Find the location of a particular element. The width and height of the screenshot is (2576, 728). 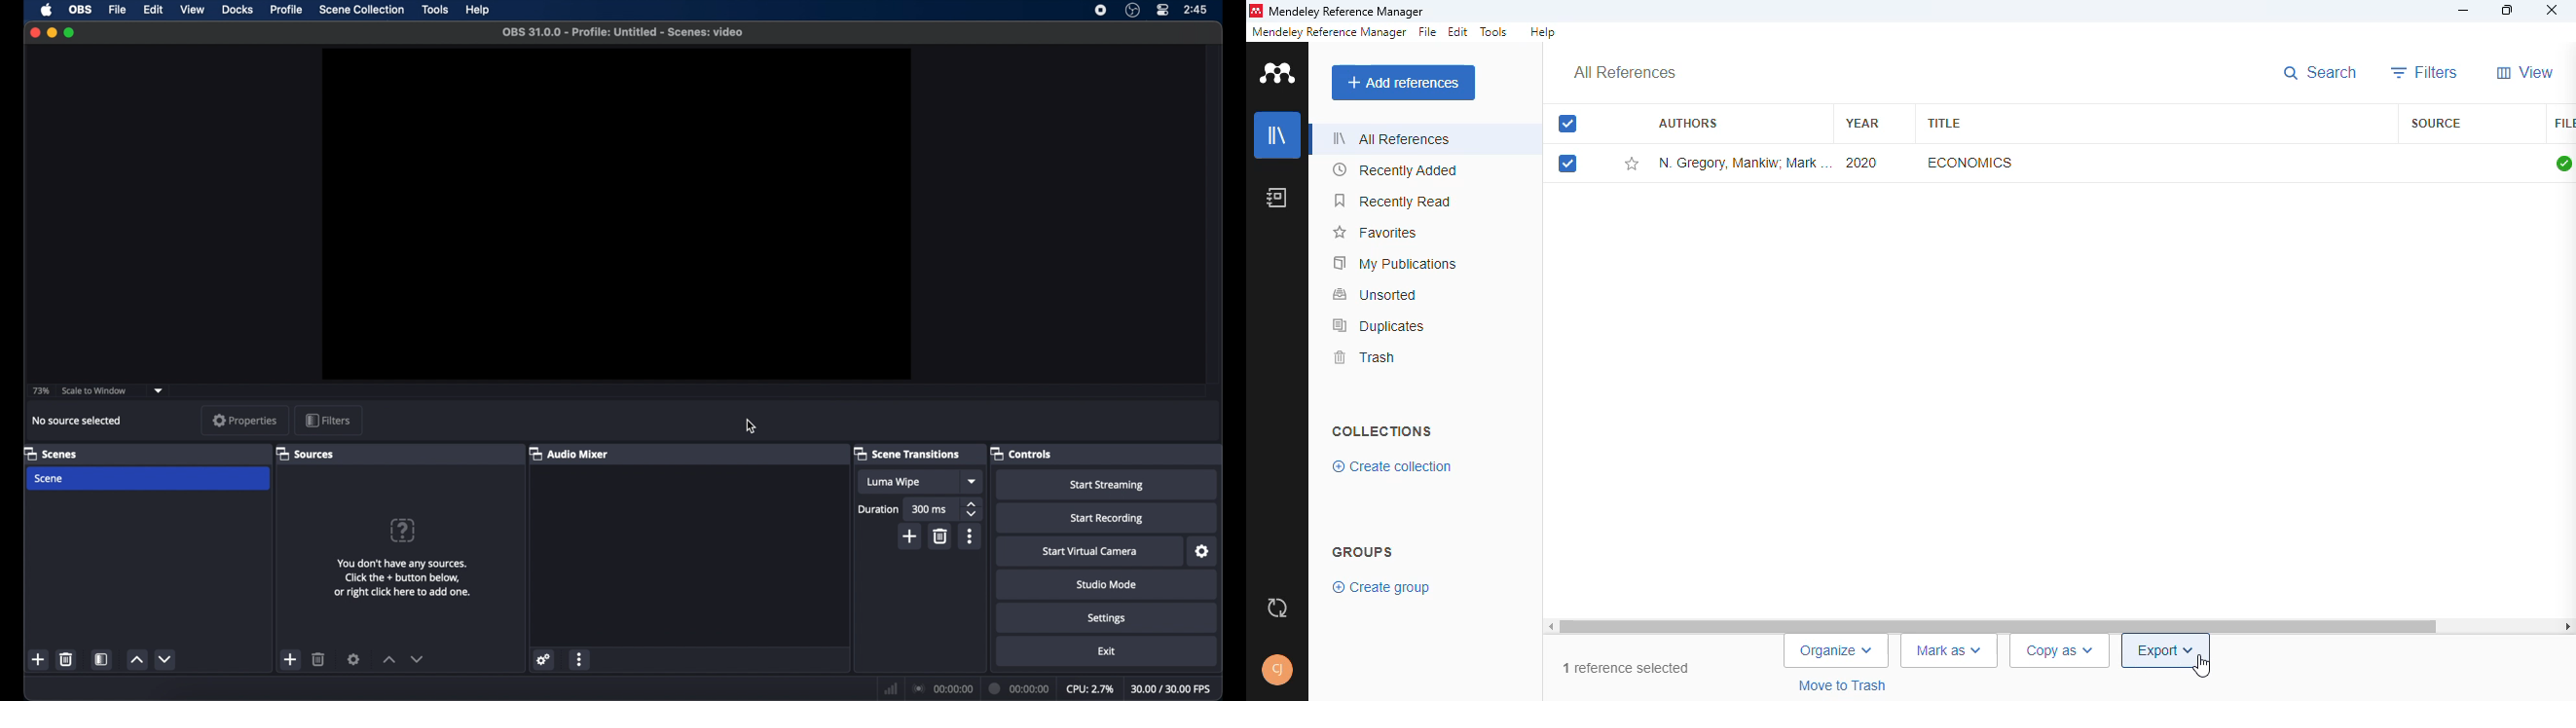

search is located at coordinates (2320, 73).